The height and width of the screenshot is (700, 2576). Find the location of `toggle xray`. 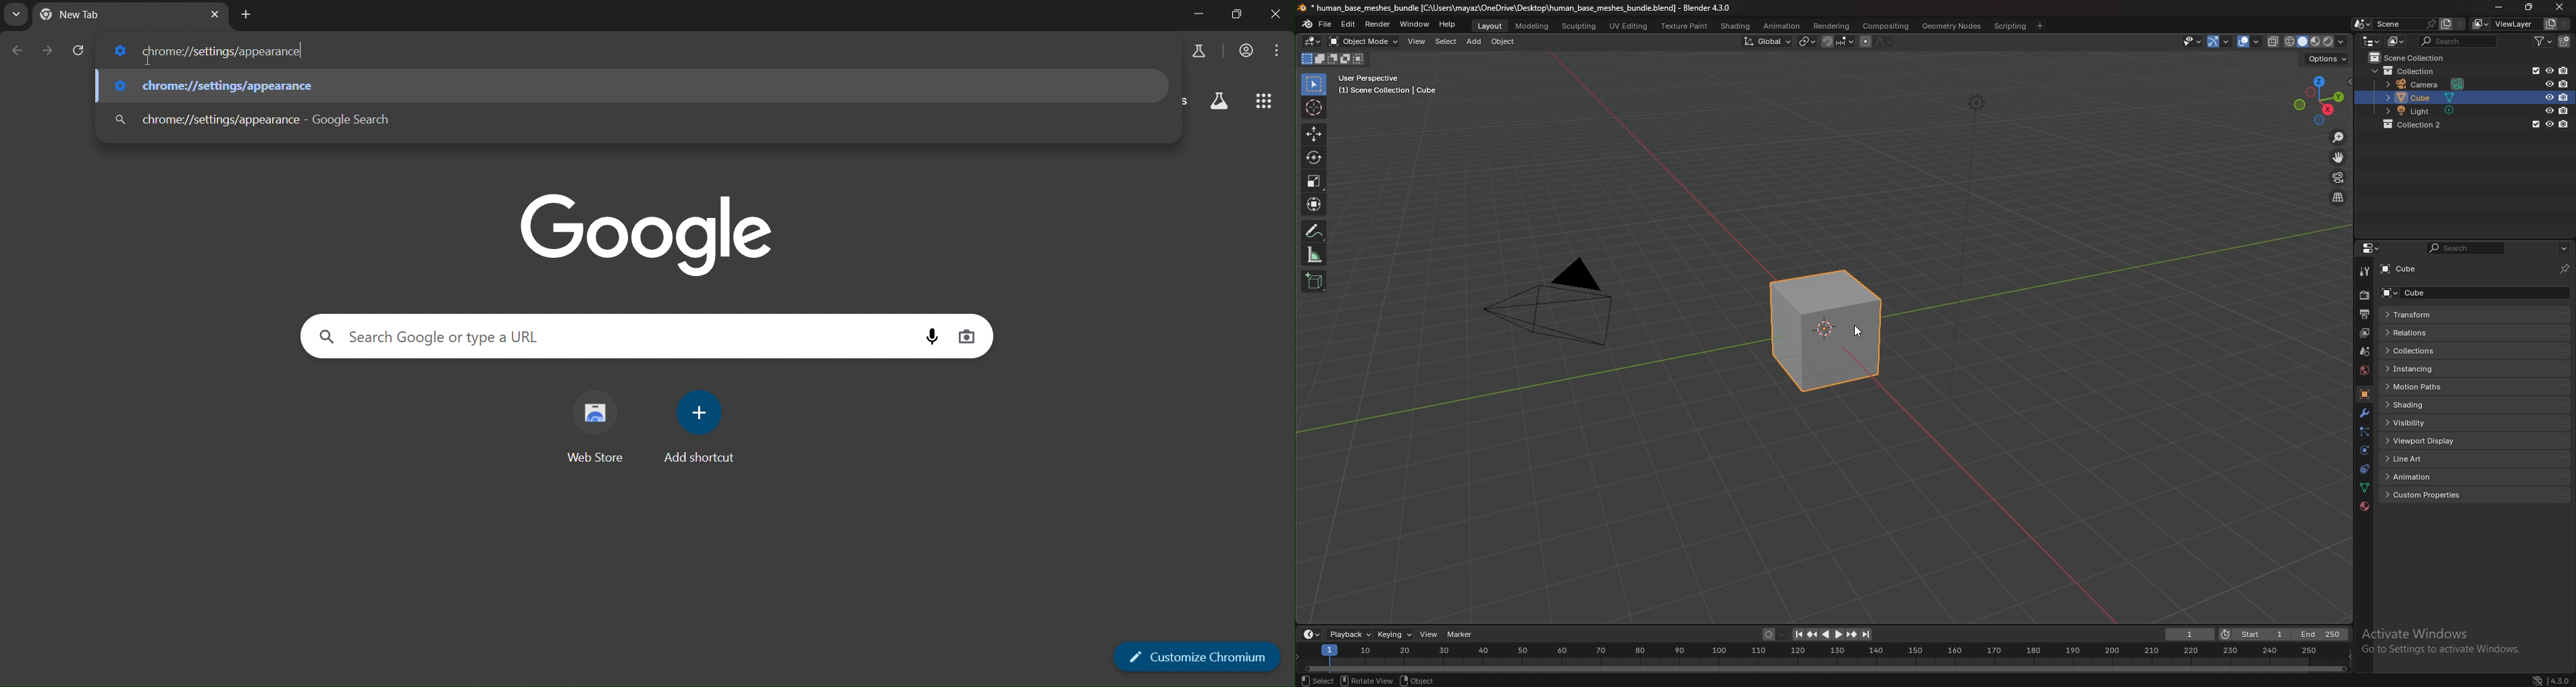

toggle xray is located at coordinates (2274, 41).